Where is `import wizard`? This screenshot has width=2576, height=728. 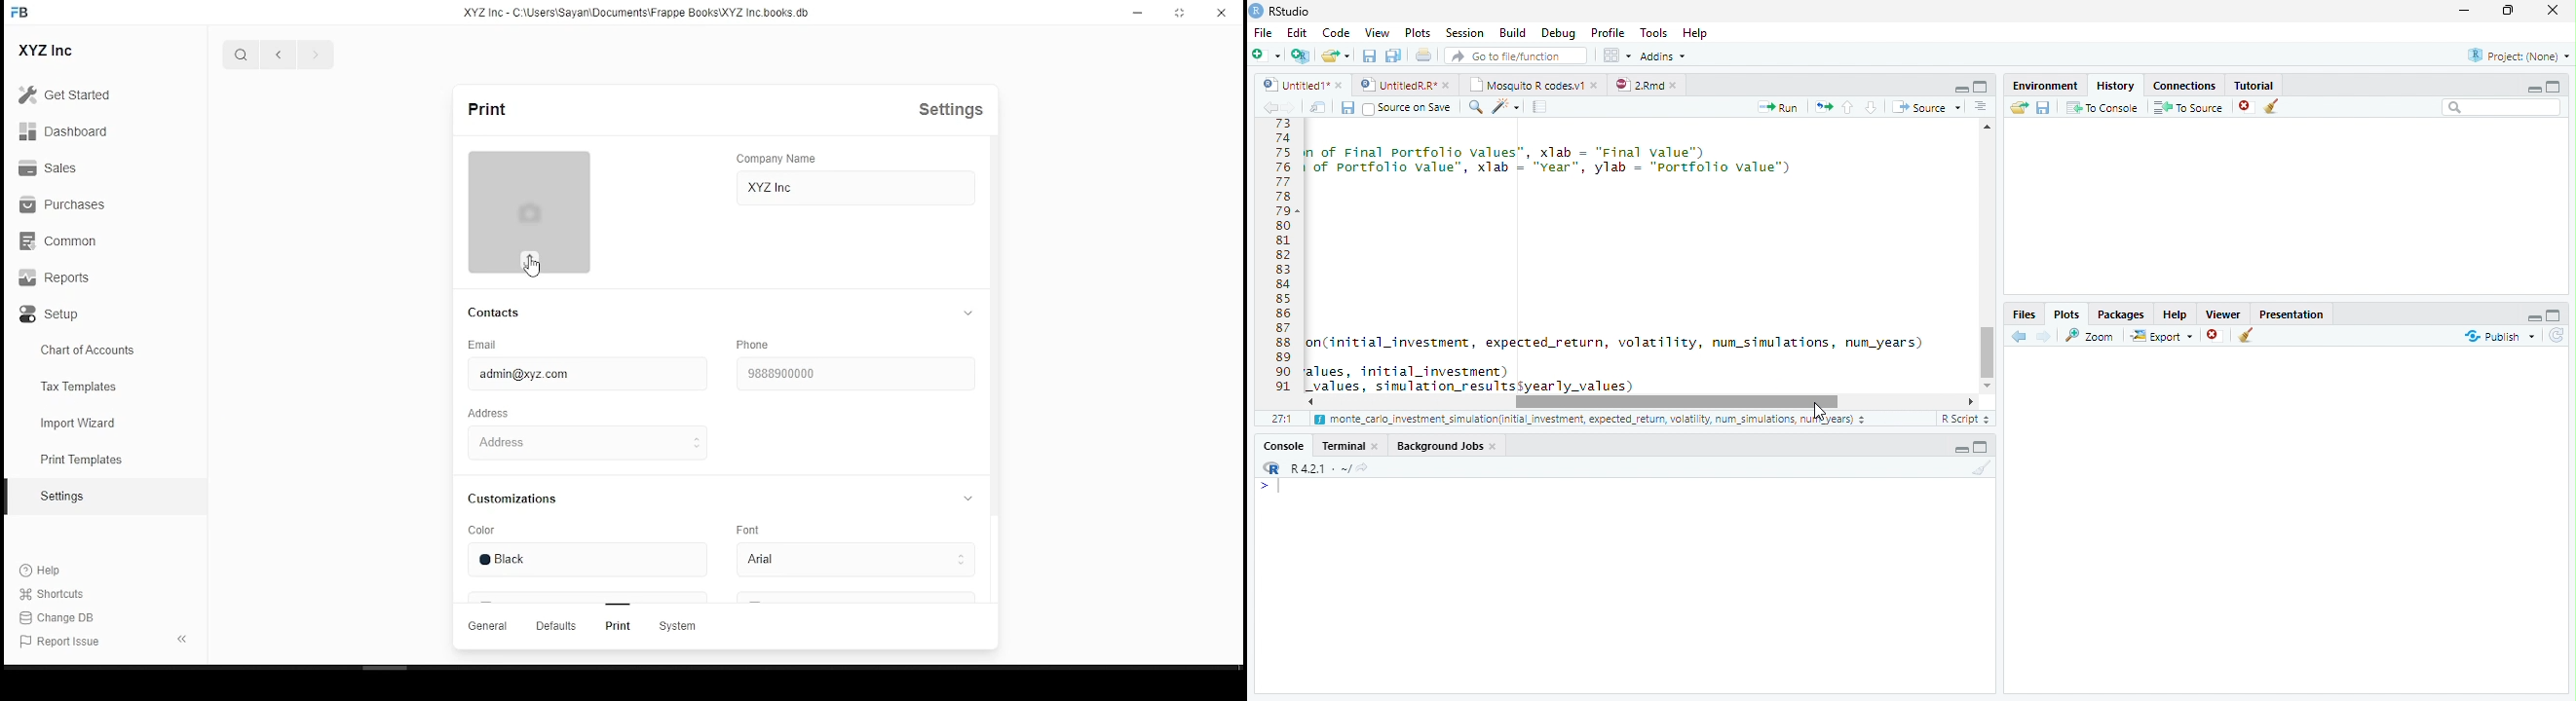 import wizard is located at coordinates (79, 424).